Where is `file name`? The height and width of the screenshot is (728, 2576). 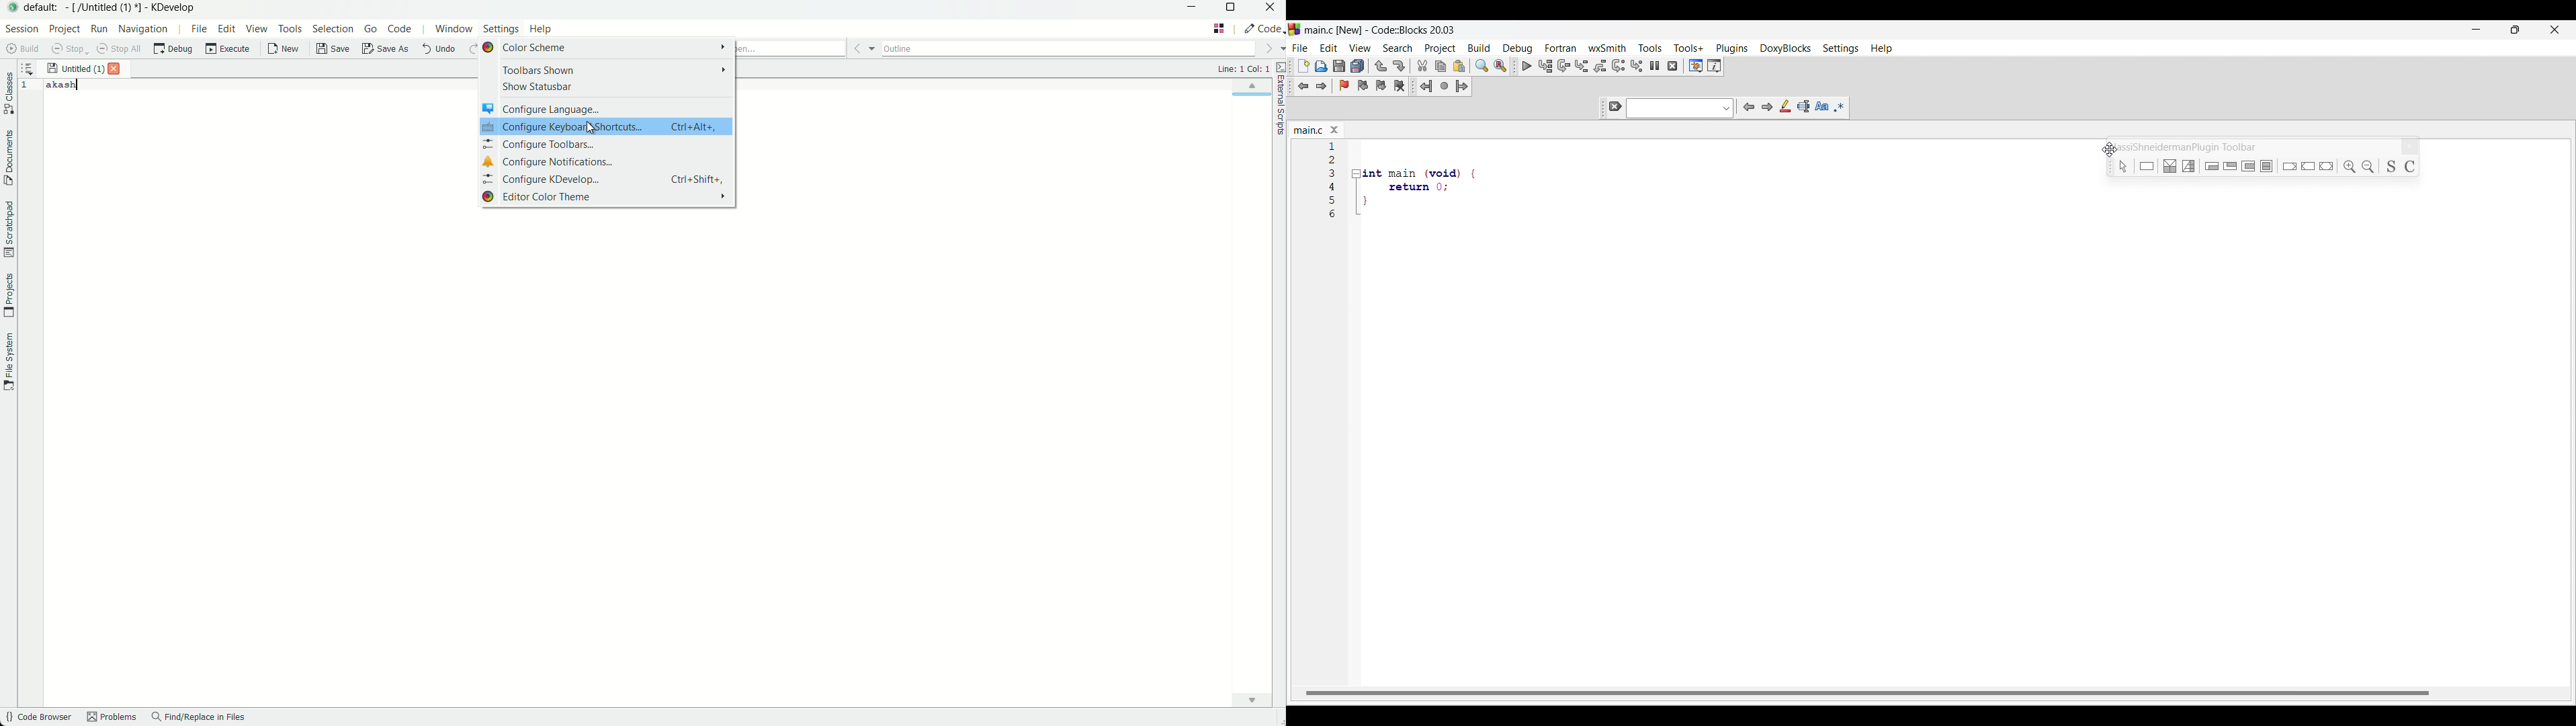 file name is located at coordinates (105, 7).